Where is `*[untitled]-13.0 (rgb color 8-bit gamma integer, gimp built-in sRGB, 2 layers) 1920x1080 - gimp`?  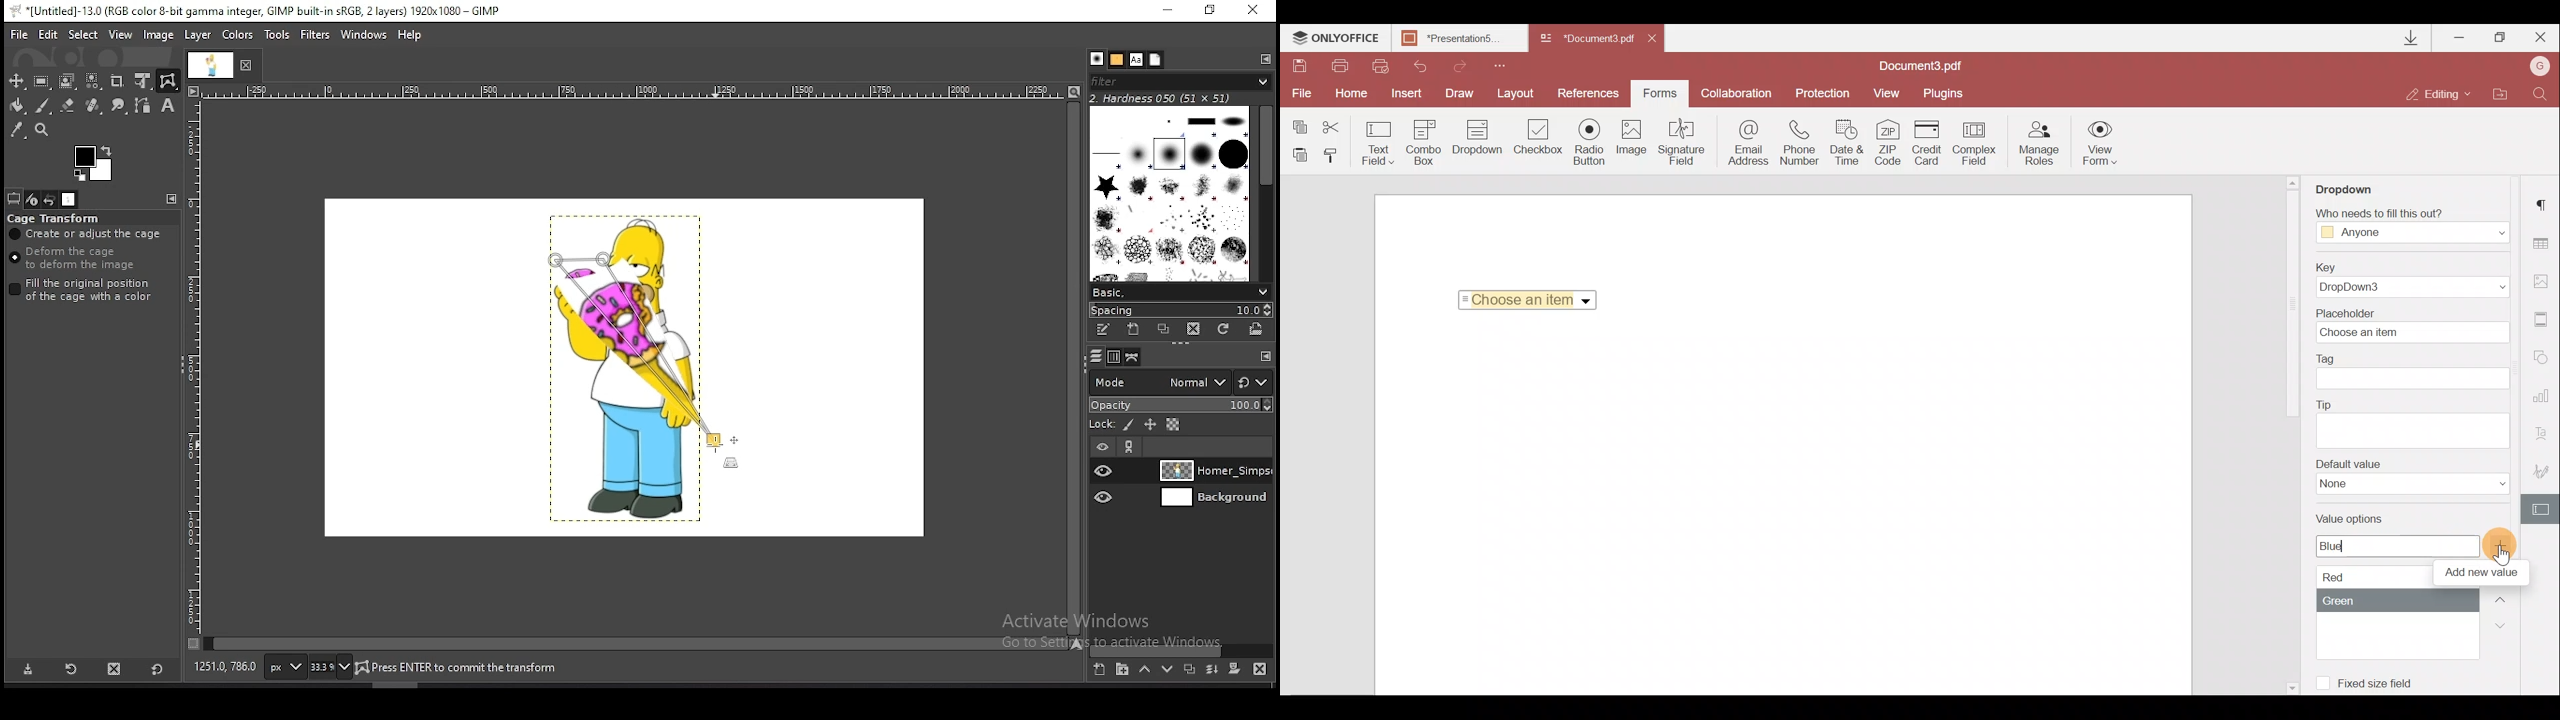 *[untitled]-13.0 (rgb color 8-bit gamma integer, gimp built-in sRGB, 2 layers) 1920x1080 - gimp is located at coordinates (263, 11).